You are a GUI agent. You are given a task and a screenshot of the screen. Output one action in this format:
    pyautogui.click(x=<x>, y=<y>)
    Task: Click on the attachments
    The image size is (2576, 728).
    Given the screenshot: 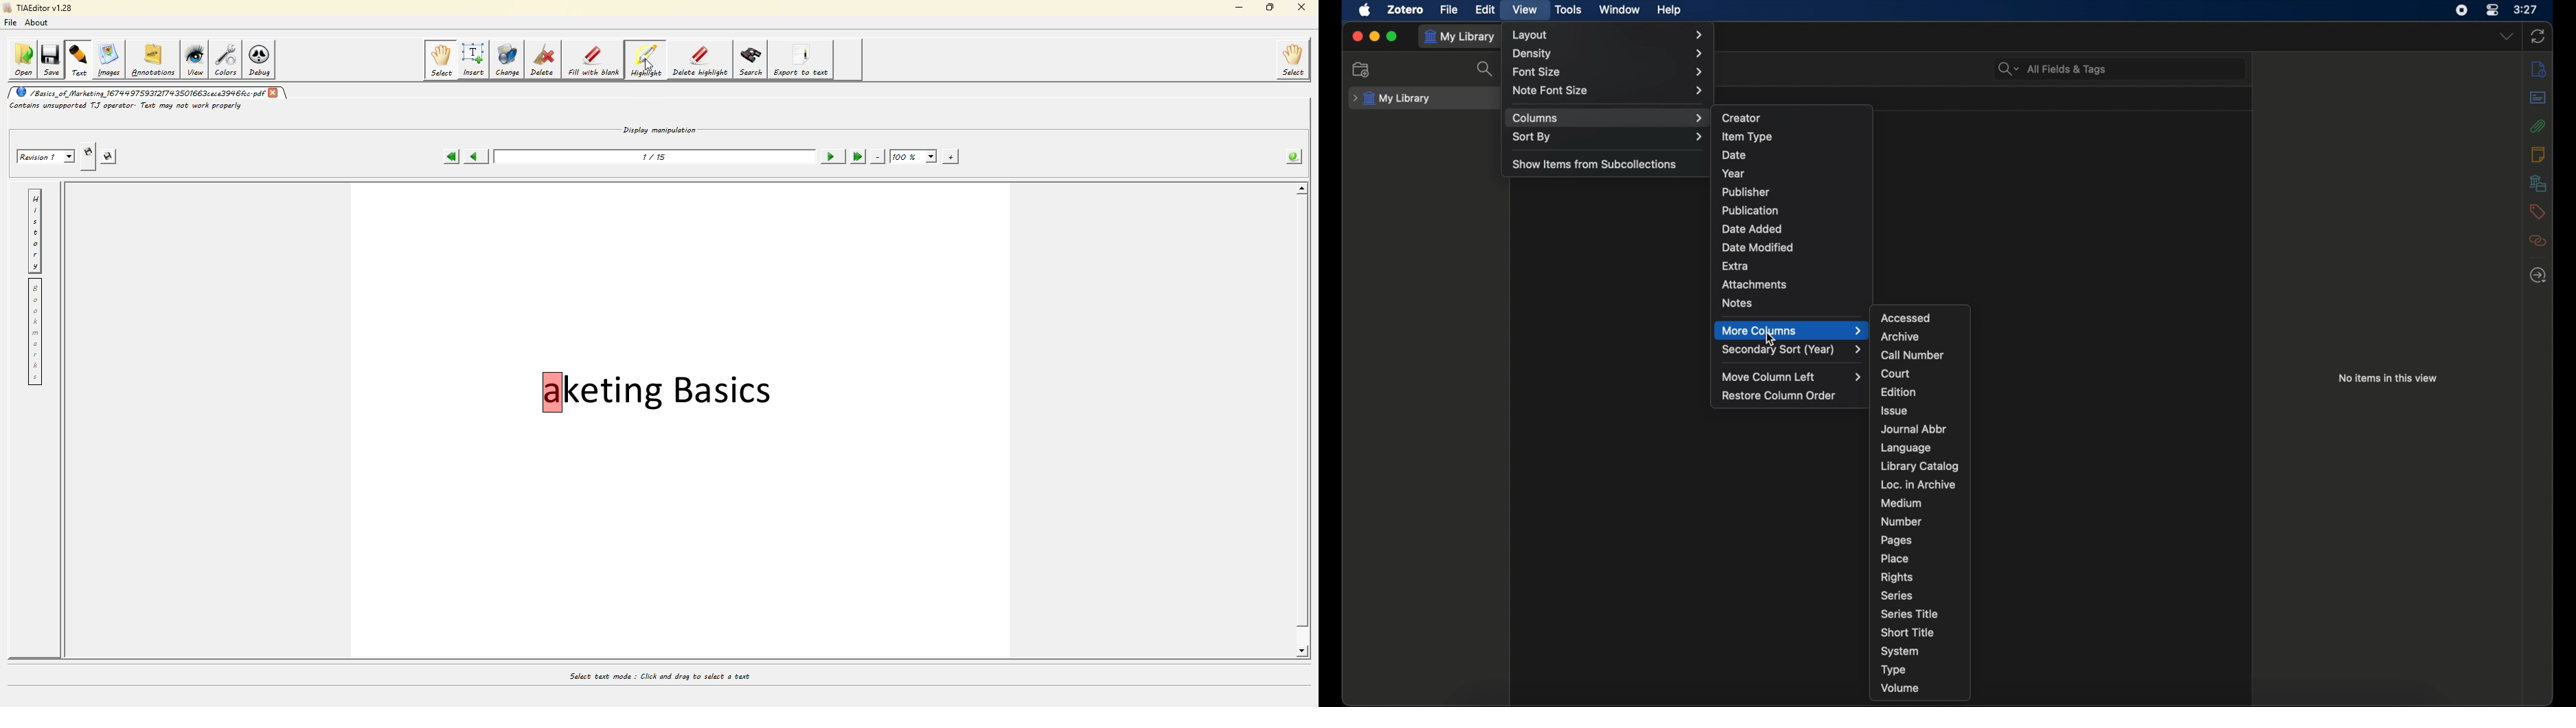 What is the action you would take?
    pyautogui.click(x=1755, y=283)
    